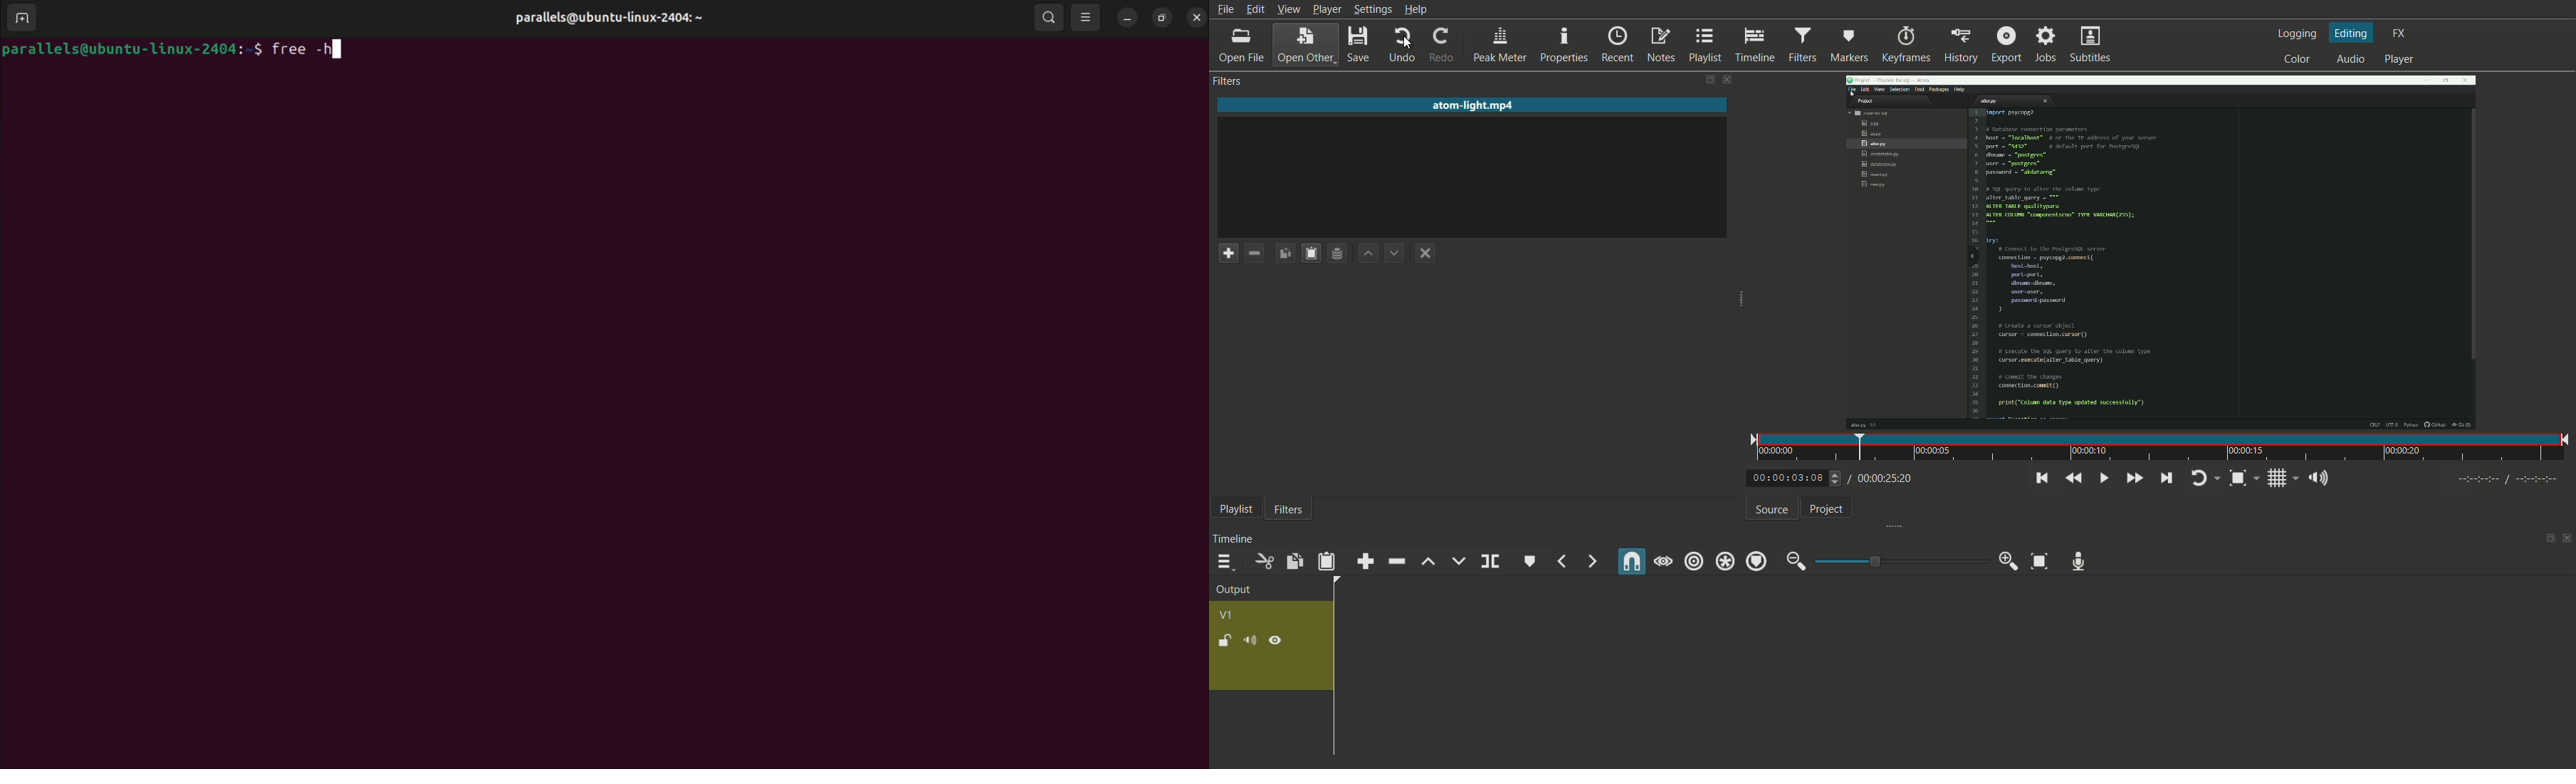  What do you see at coordinates (2081, 561) in the screenshot?
I see `record audio` at bounding box center [2081, 561].